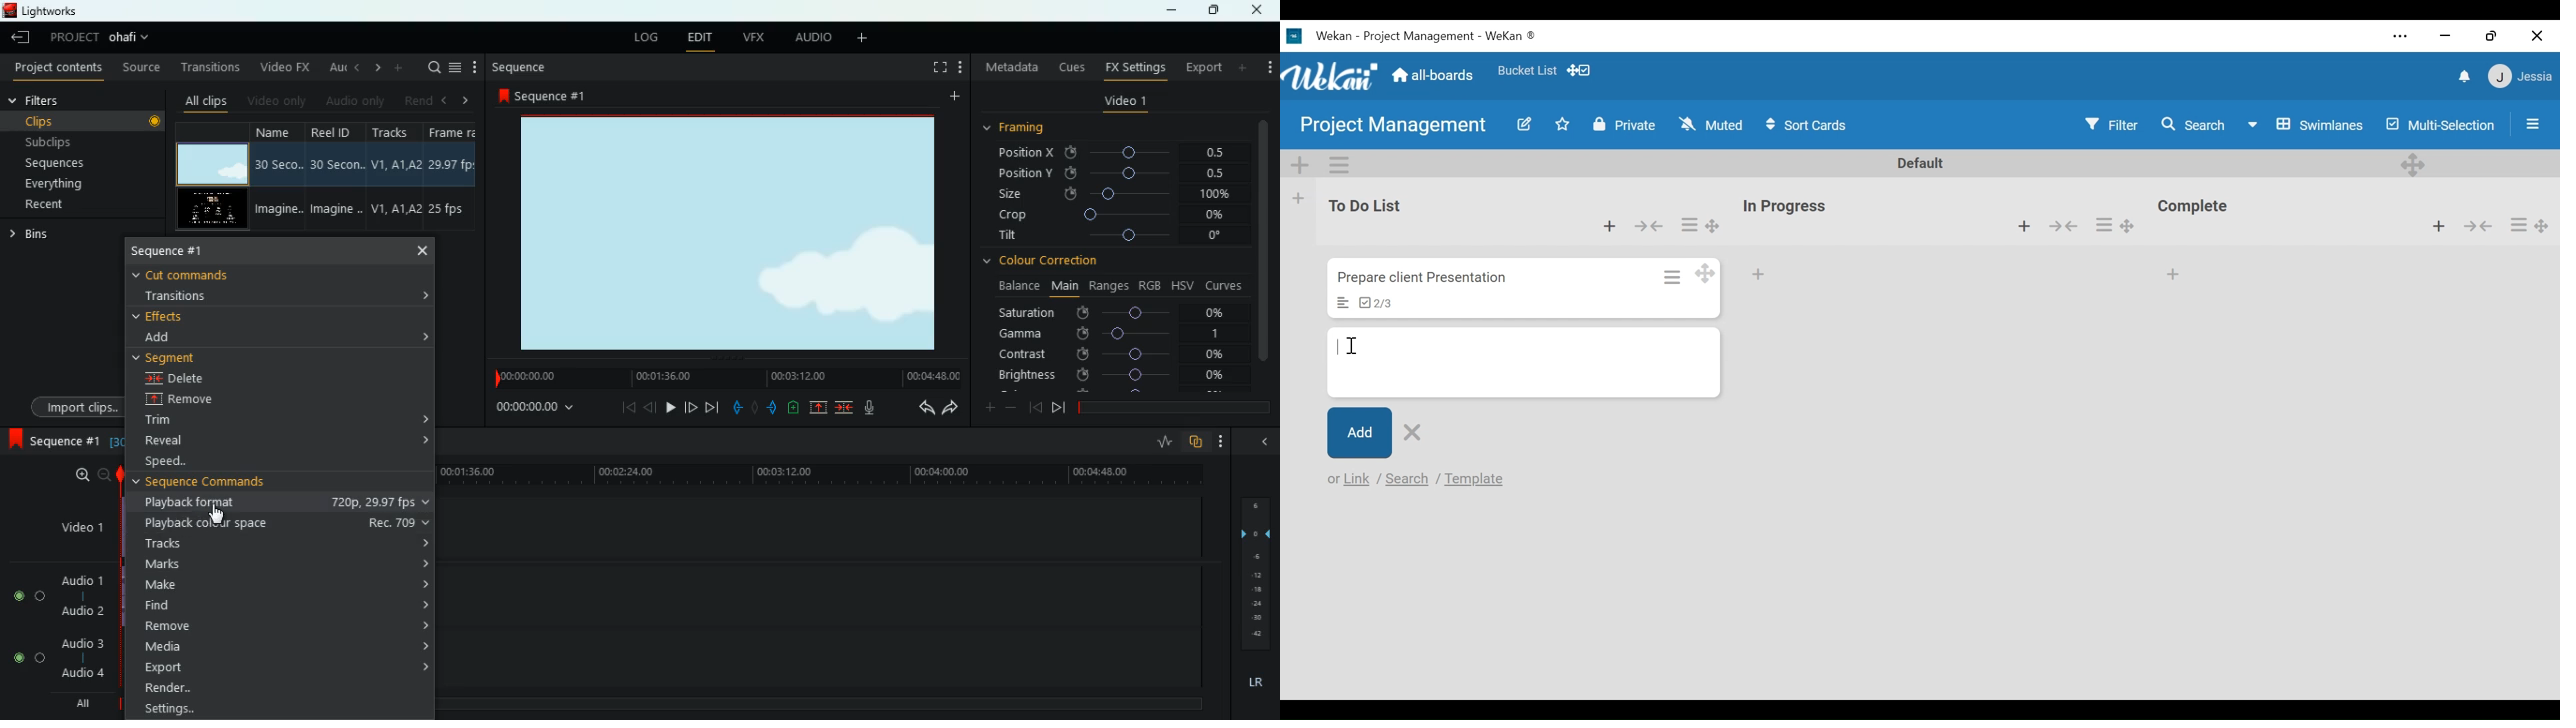 This screenshot has height=728, width=2576. What do you see at coordinates (834, 705) in the screenshot?
I see `timeline` at bounding box center [834, 705].